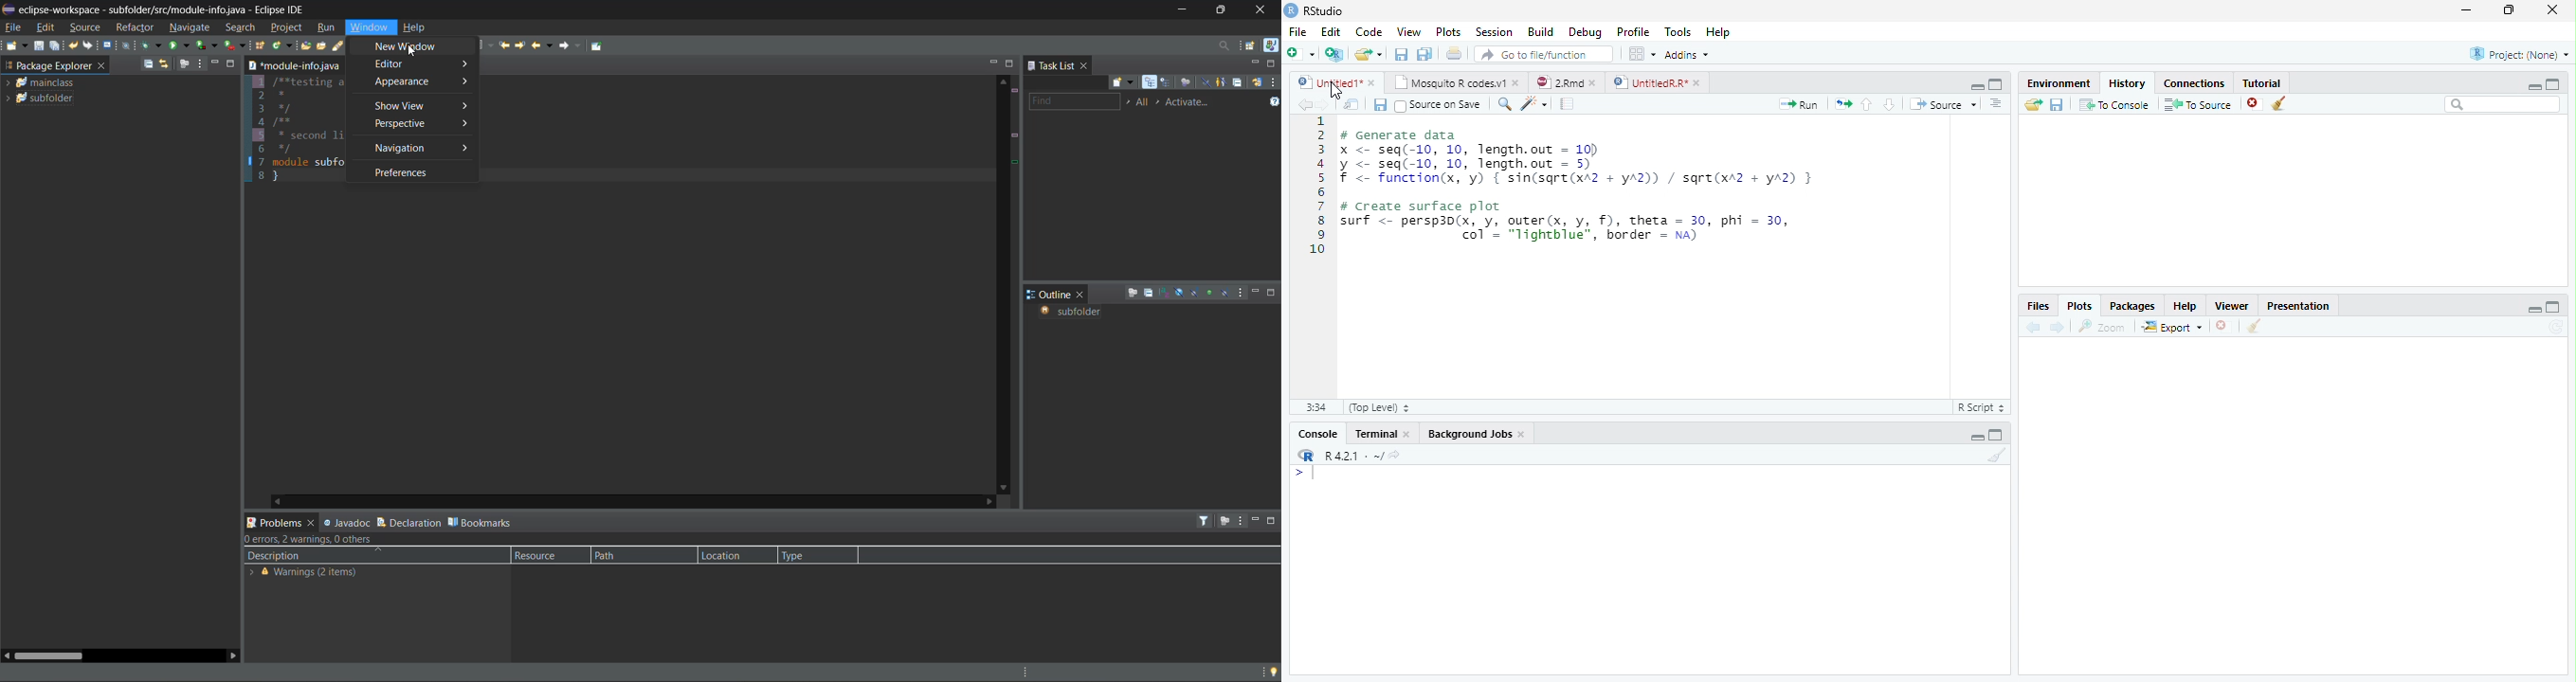  Describe the element at coordinates (420, 28) in the screenshot. I see `help` at that location.